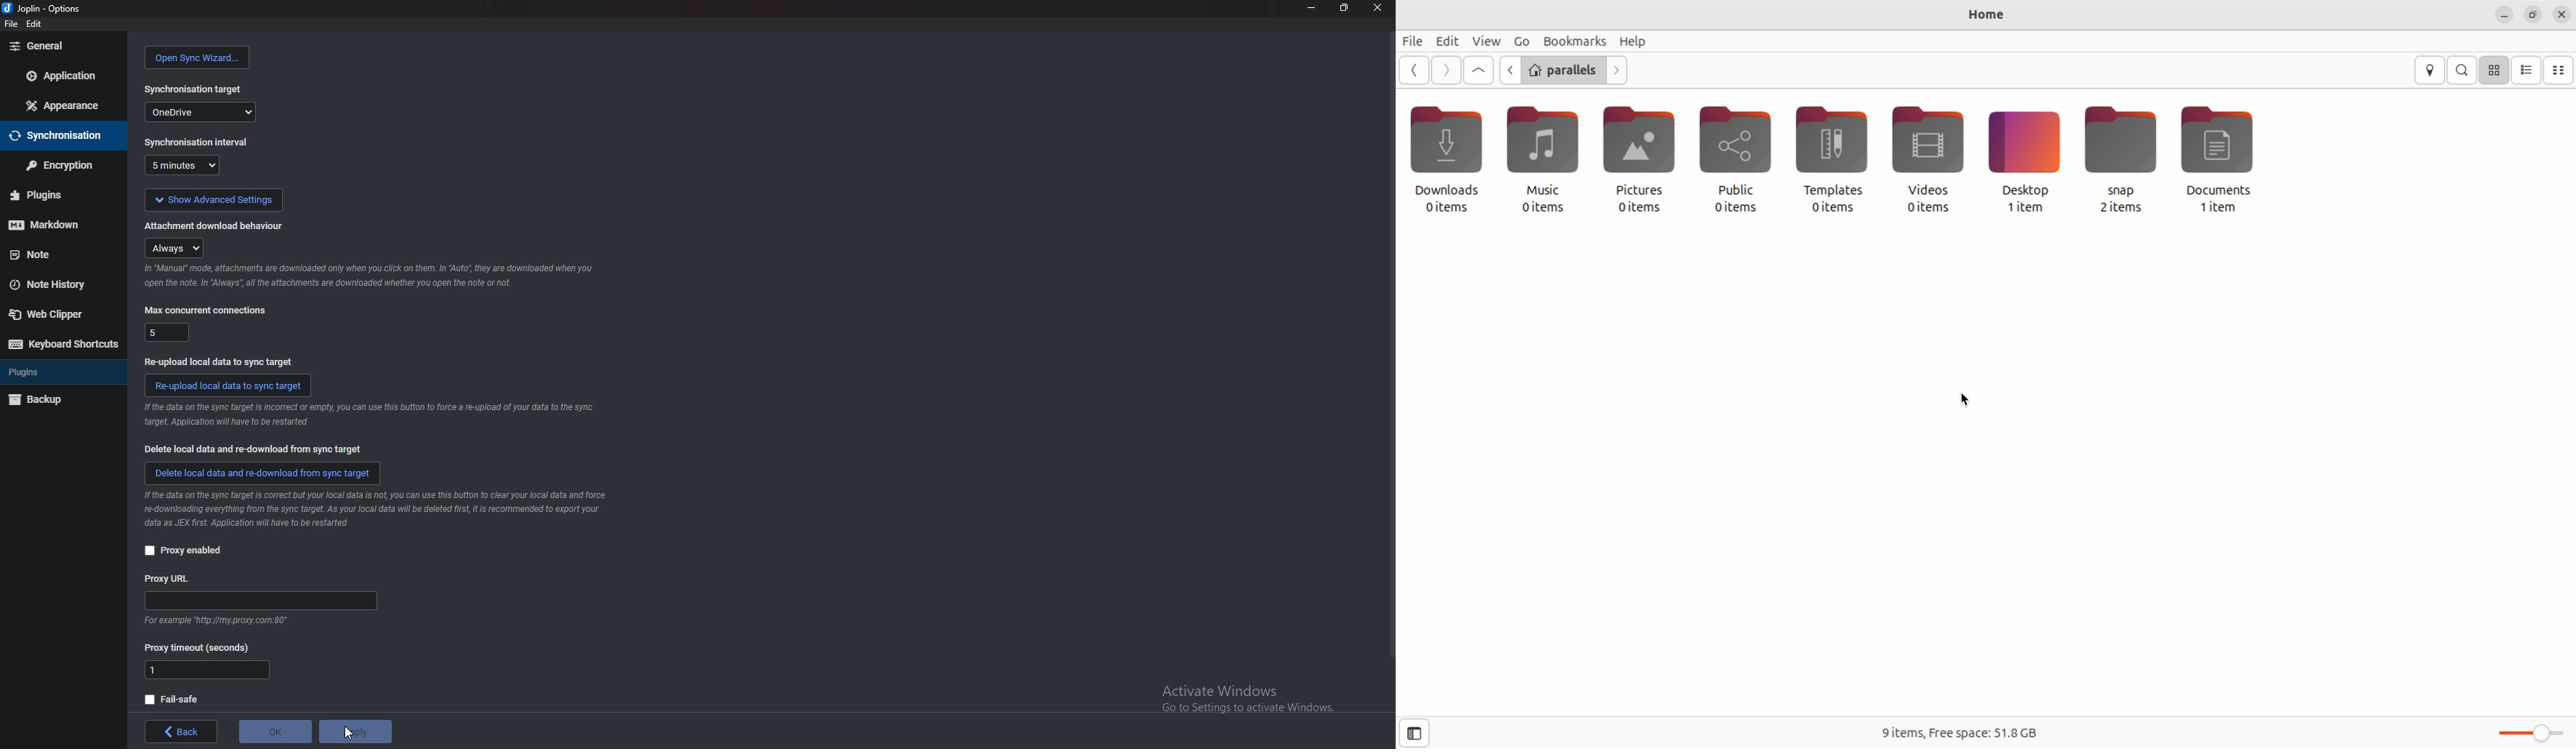 This screenshot has height=756, width=2576. Describe the element at coordinates (1377, 8) in the screenshot. I see `close` at that location.